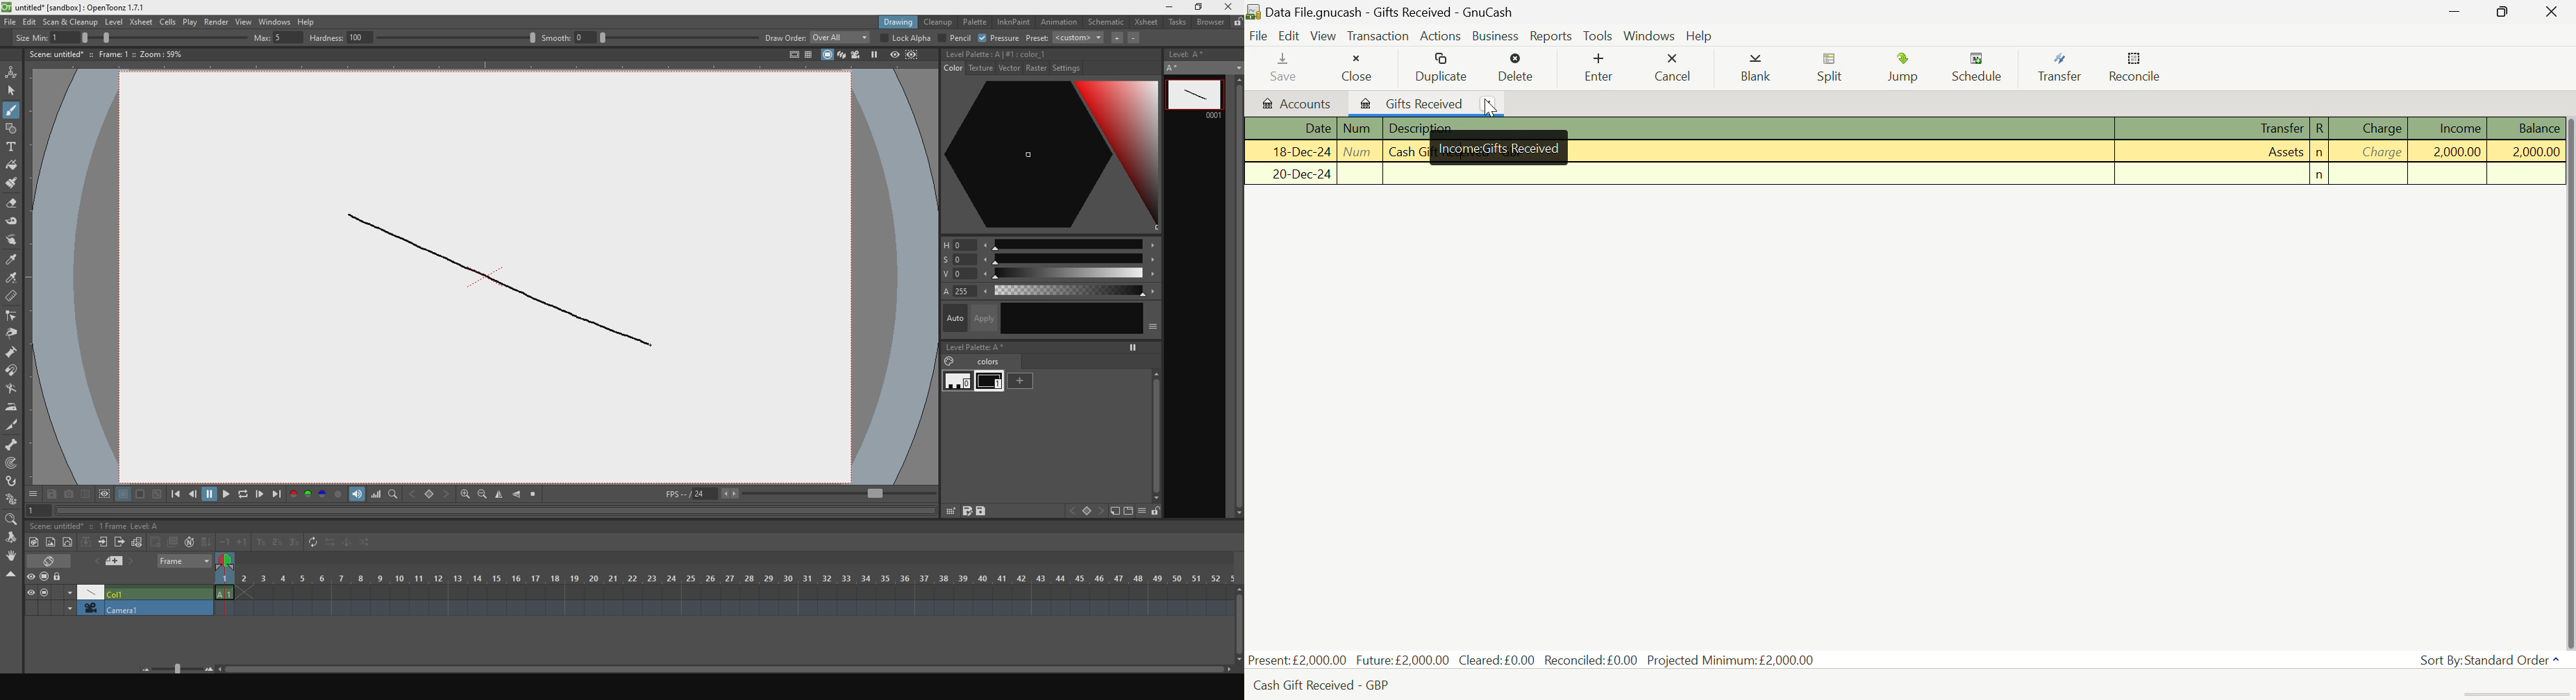 The image size is (2576, 700). What do you see at coordinates (1907, 67) in the screenshot?
I see `Jump` at bounding box center [1907, 67].